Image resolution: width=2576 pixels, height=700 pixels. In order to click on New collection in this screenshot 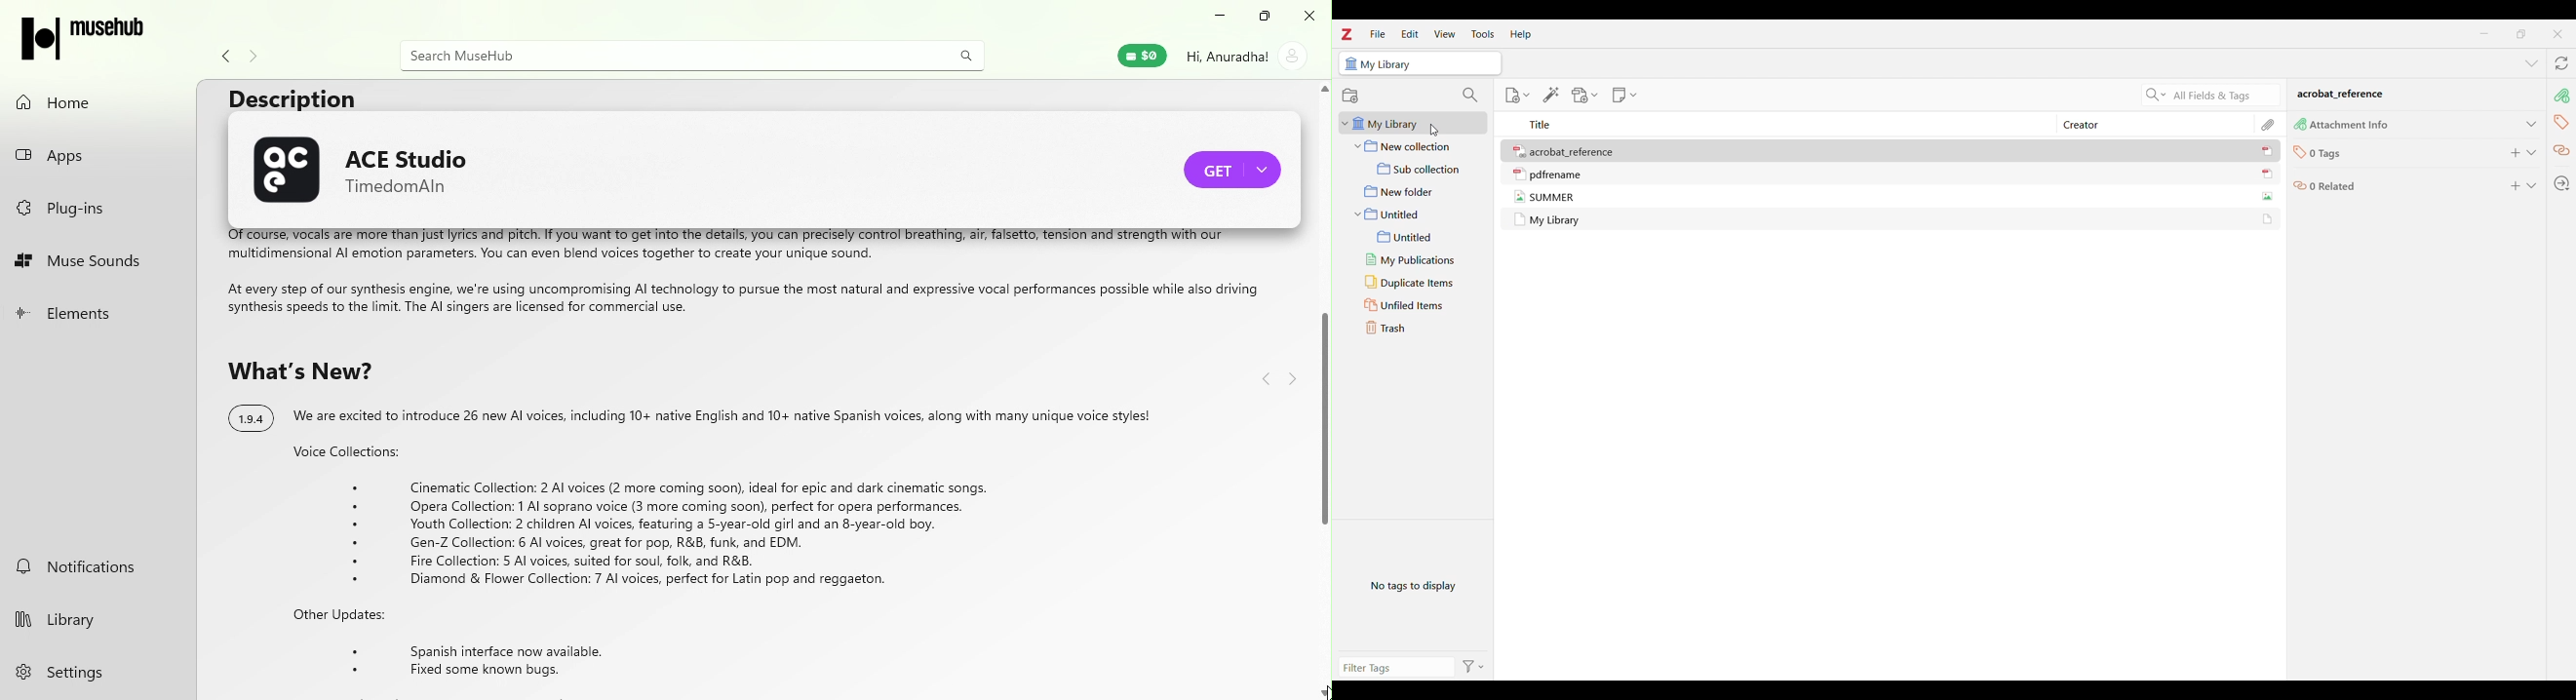, I will do `click(1414, 146)`.